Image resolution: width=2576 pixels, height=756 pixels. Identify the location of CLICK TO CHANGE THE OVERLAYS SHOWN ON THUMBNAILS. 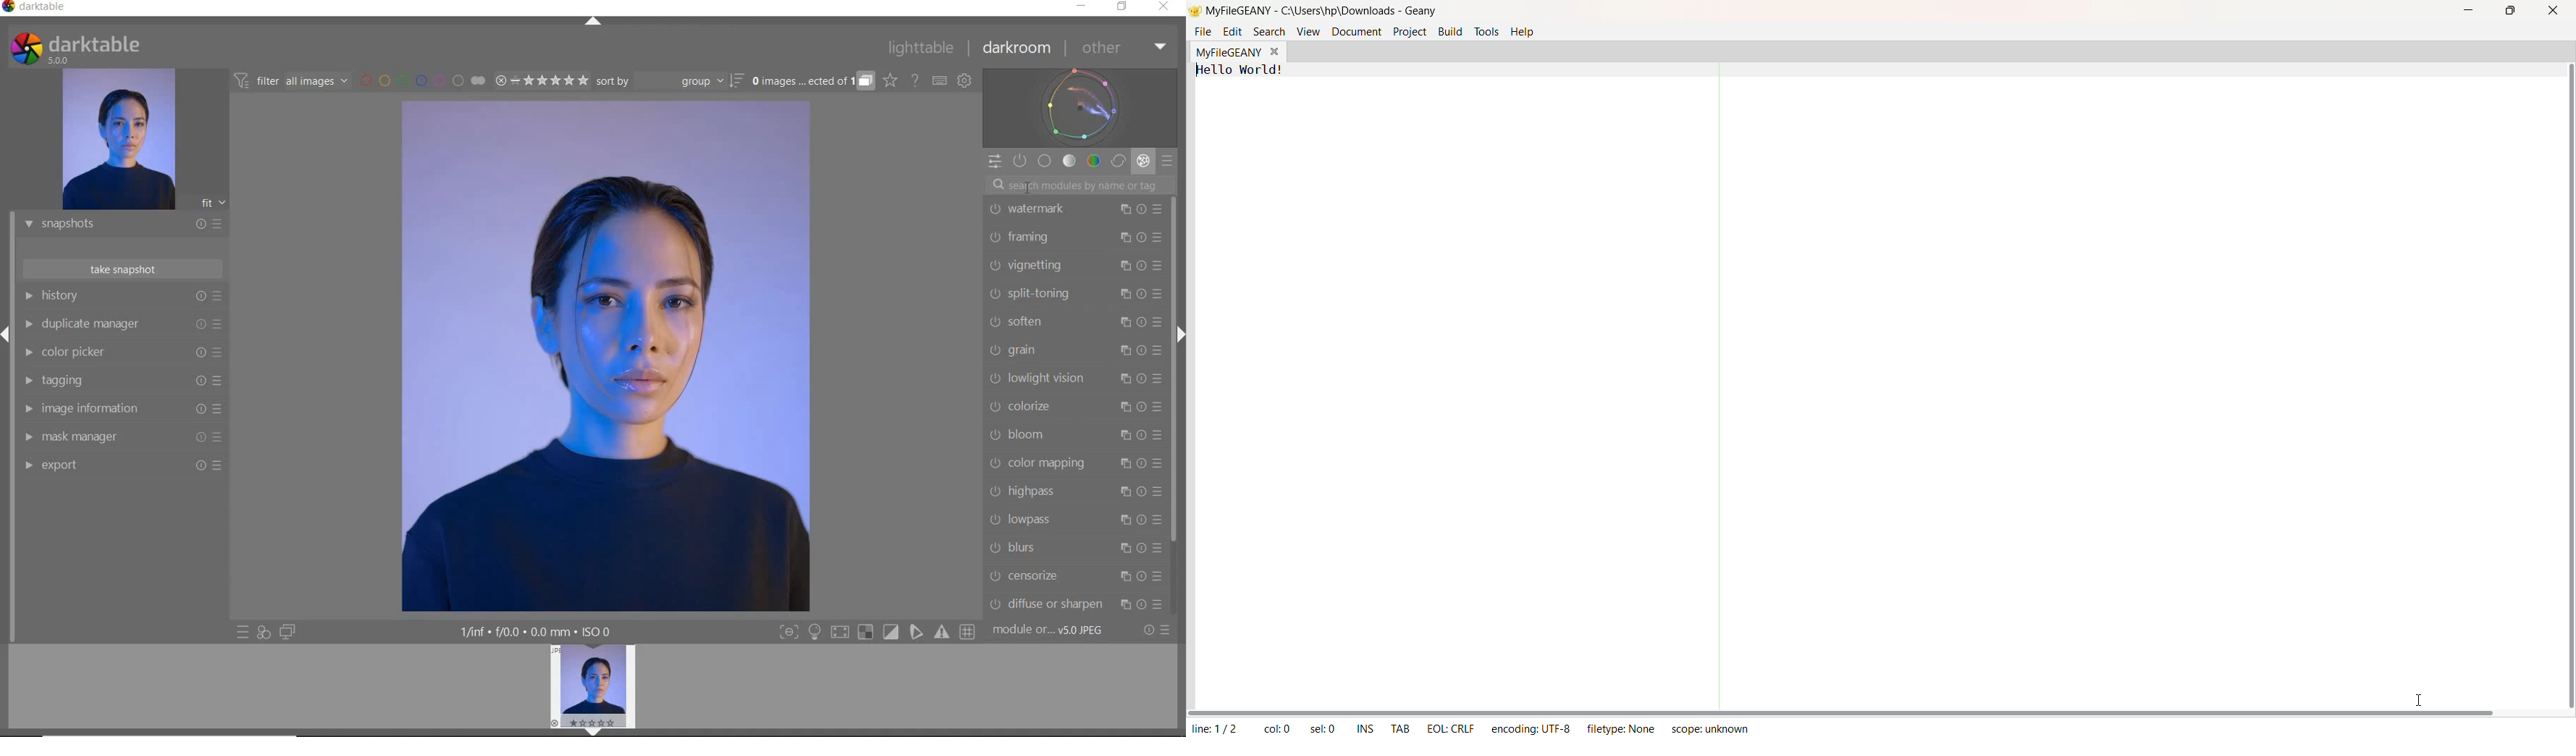
(890, 80).